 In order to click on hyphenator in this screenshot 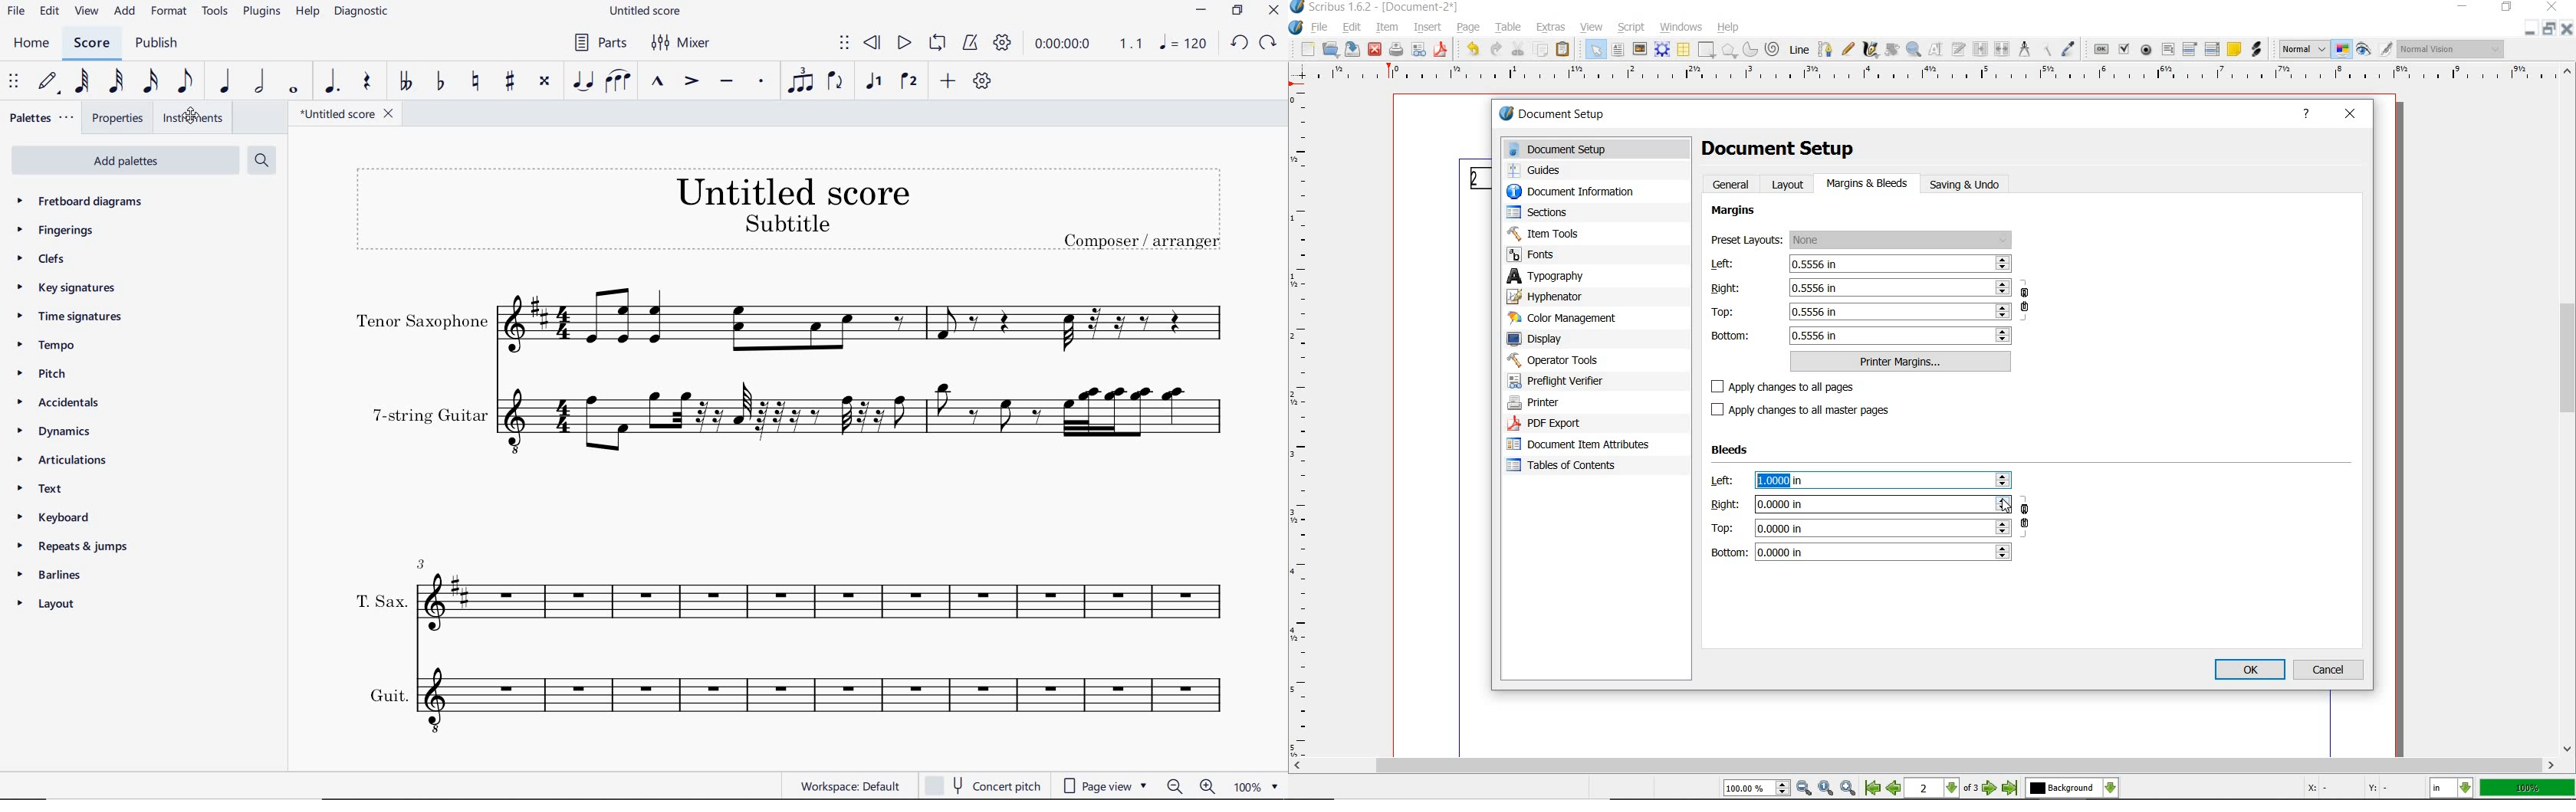, I will do `click(1550, 298)`.